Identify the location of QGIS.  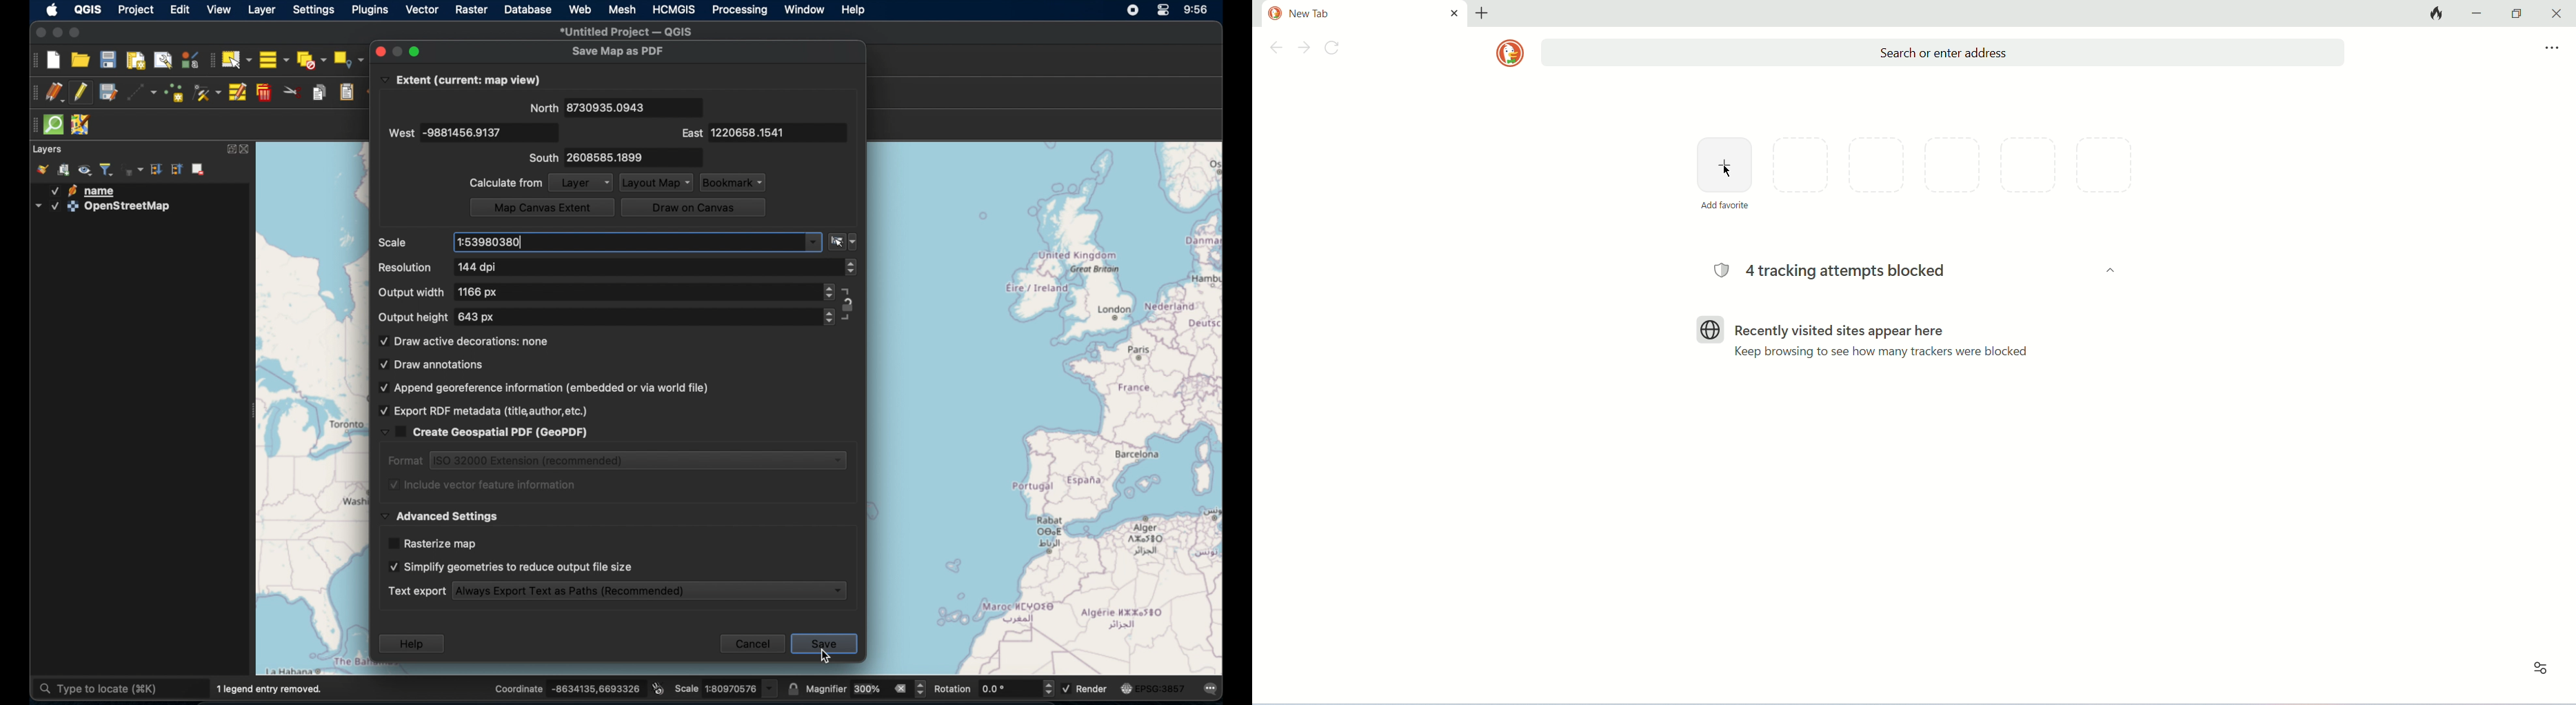
(87, 10).